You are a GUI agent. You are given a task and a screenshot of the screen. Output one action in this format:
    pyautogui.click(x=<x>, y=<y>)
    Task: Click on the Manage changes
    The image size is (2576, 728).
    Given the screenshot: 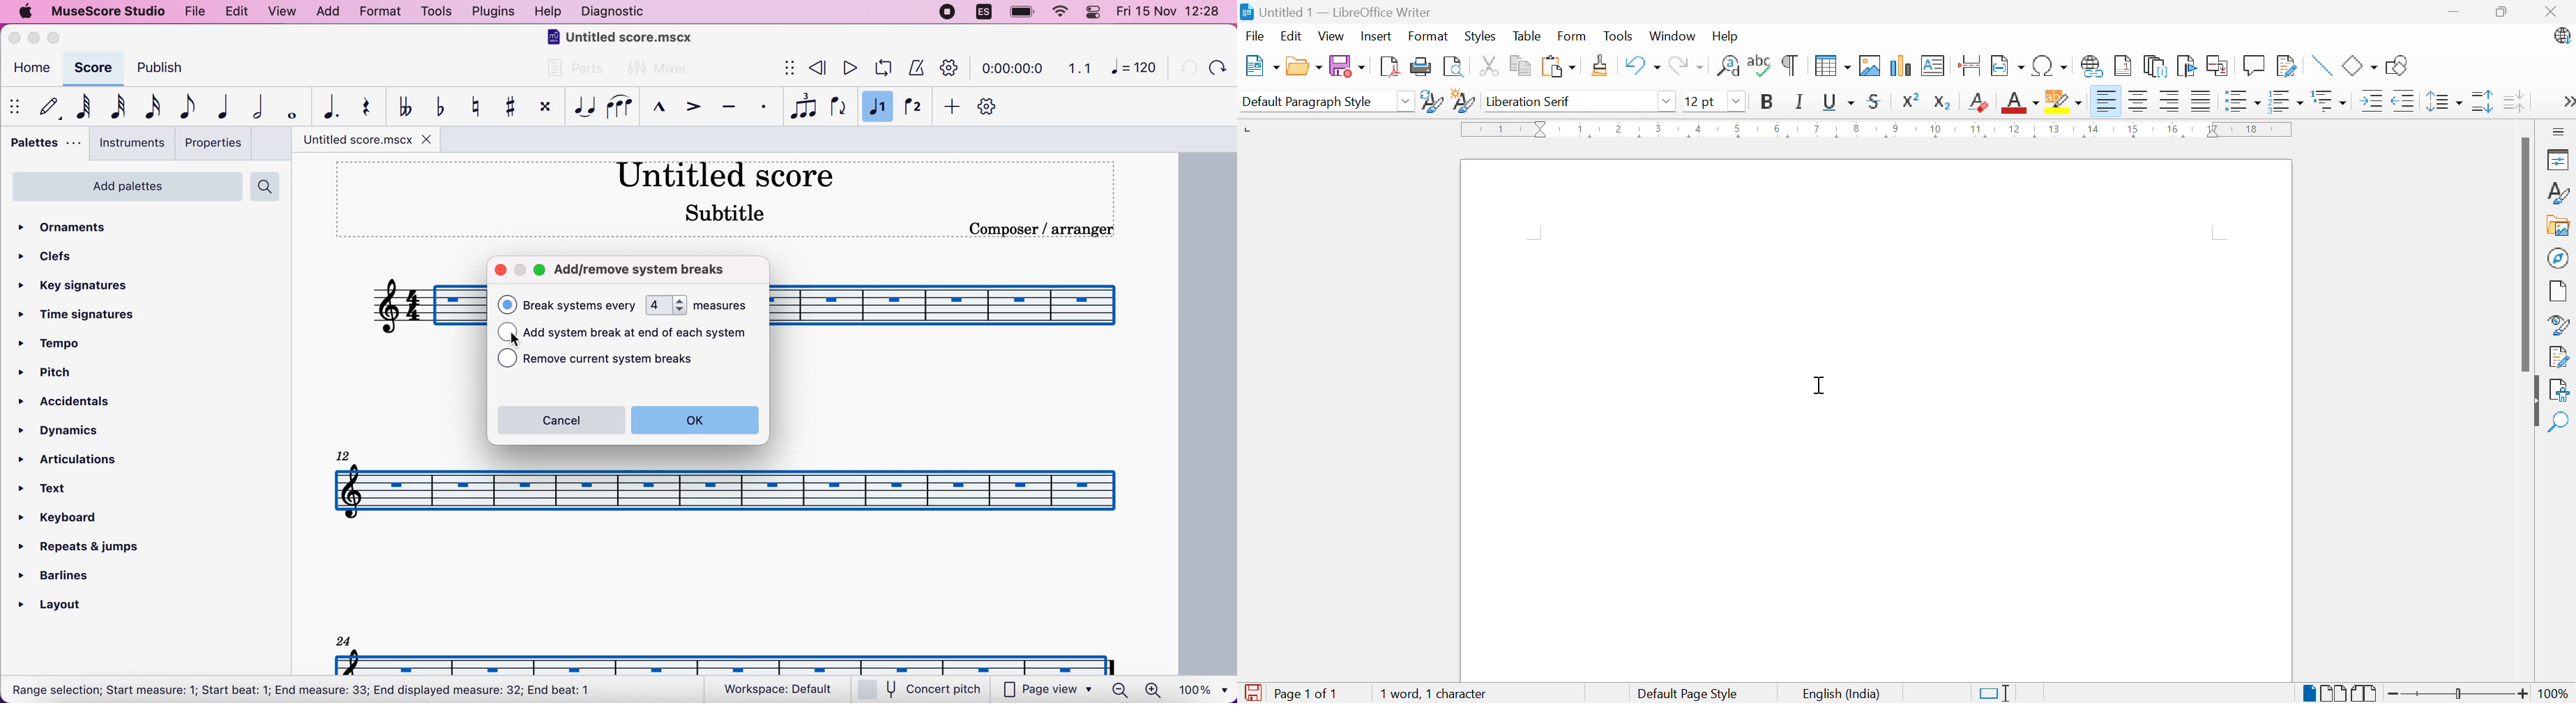 What is the action you would take?
    pyautogui.click(x=2560, y=358)
    